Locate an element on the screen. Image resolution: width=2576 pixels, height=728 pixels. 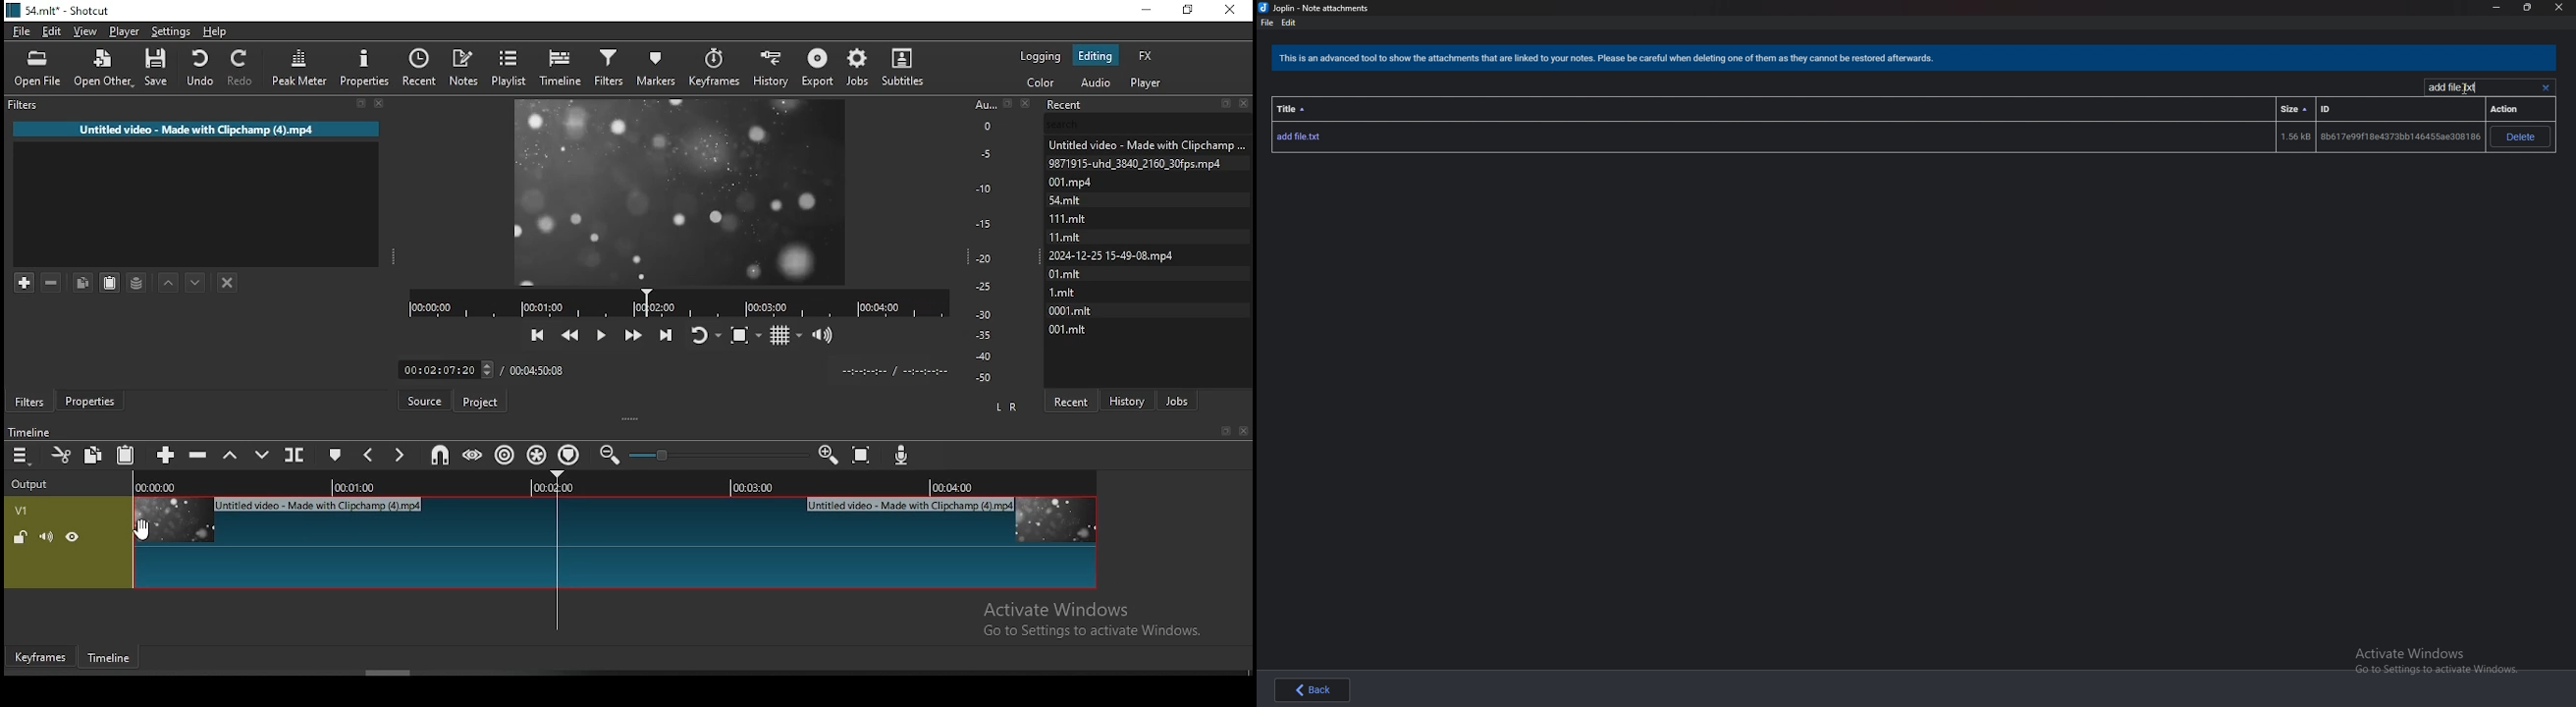
Warning is located at coordinates (1611, 60).